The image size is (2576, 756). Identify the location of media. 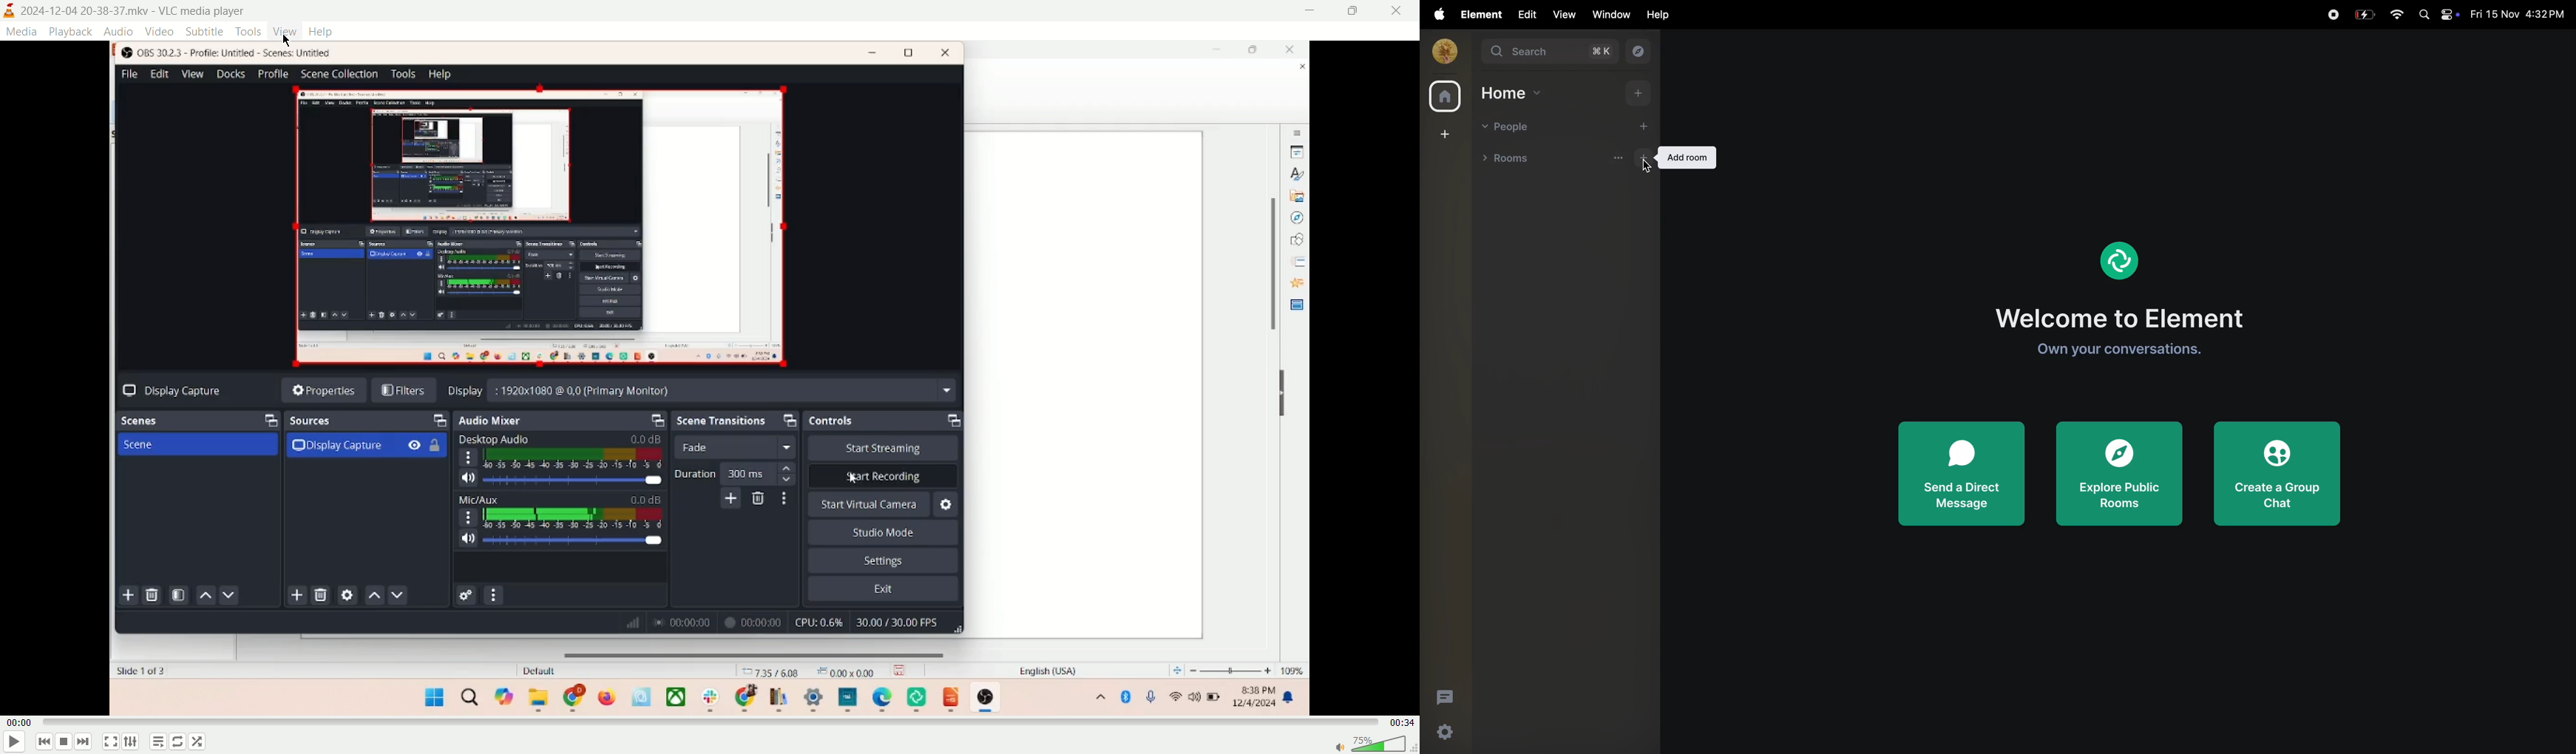
(21, 33).